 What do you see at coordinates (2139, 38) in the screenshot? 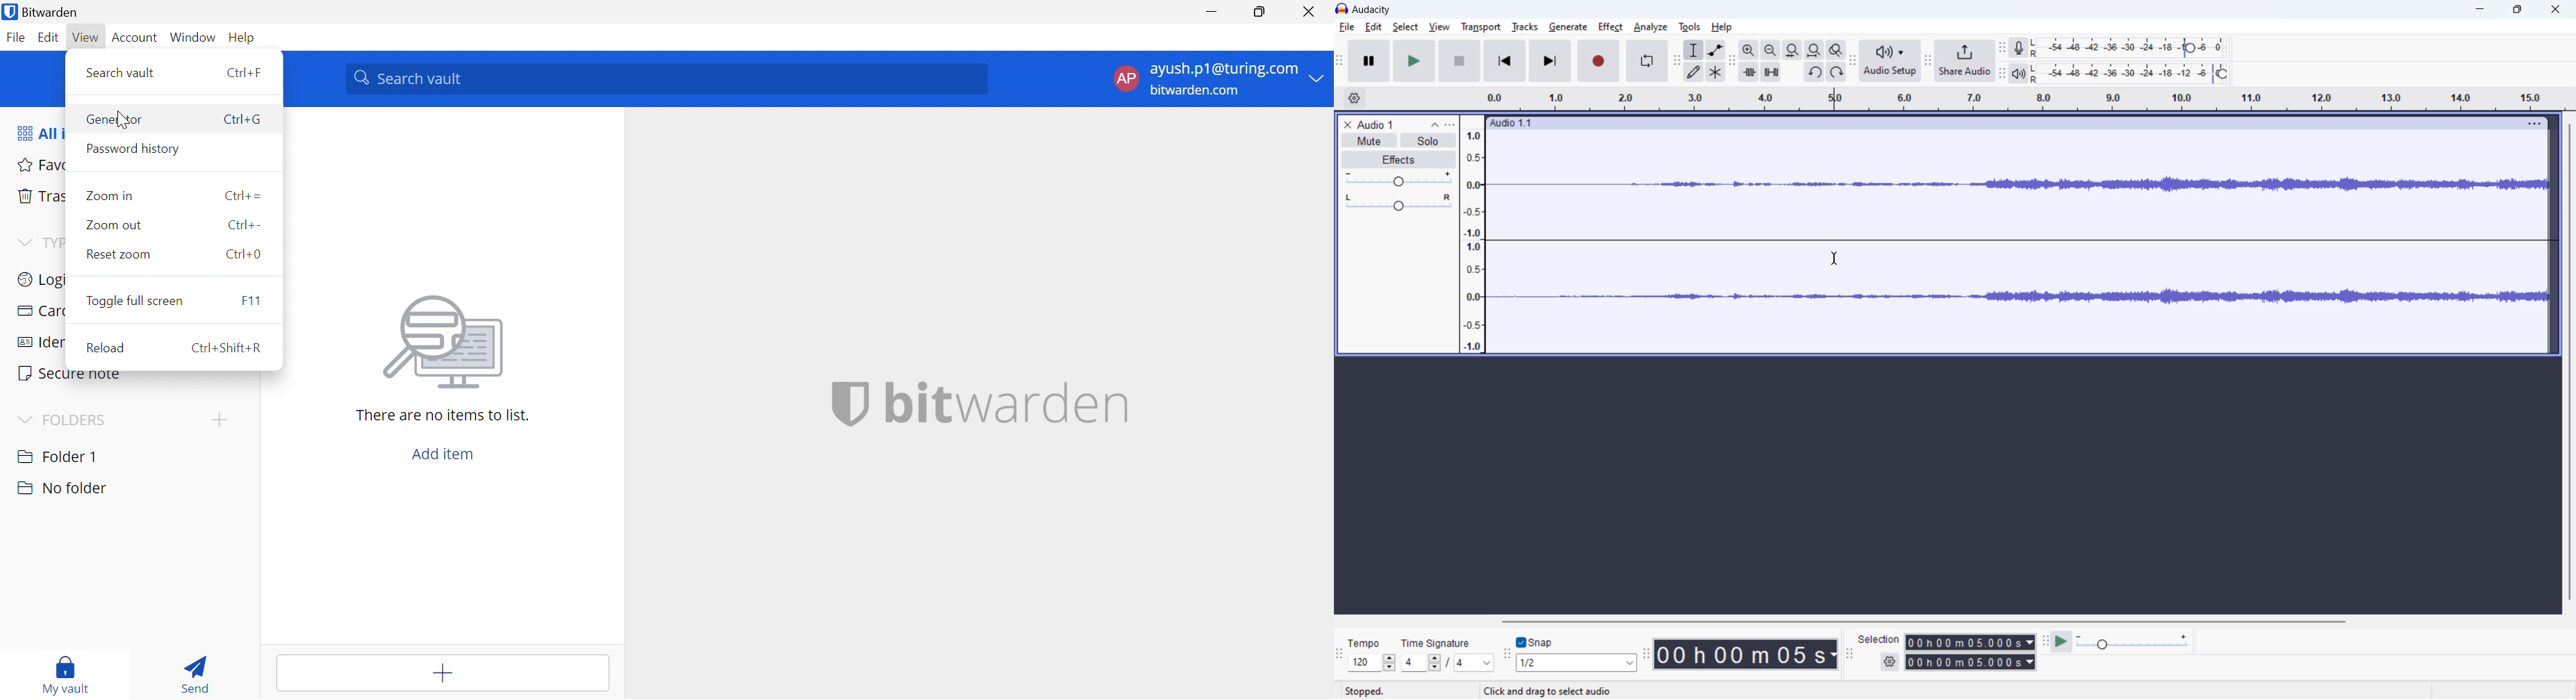
I see `recording meter` at bounding box center [2139, 38].